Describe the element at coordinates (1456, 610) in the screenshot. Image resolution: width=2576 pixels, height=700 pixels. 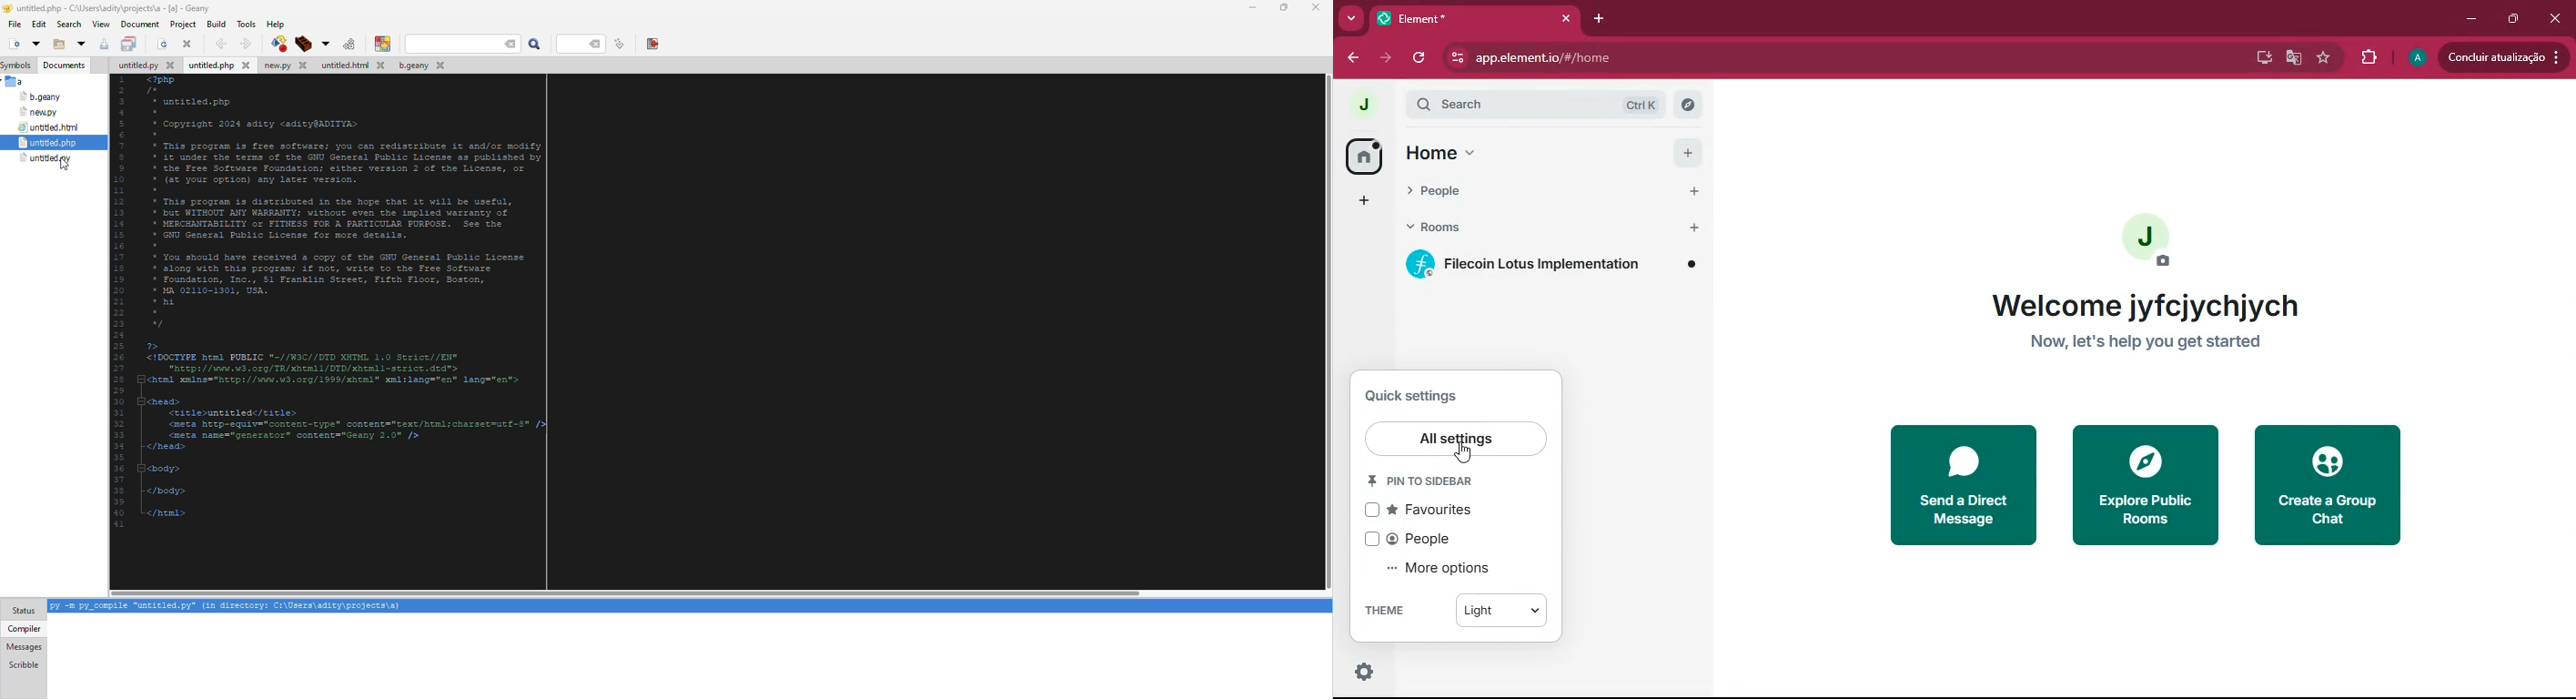
I see `theme` at that location.